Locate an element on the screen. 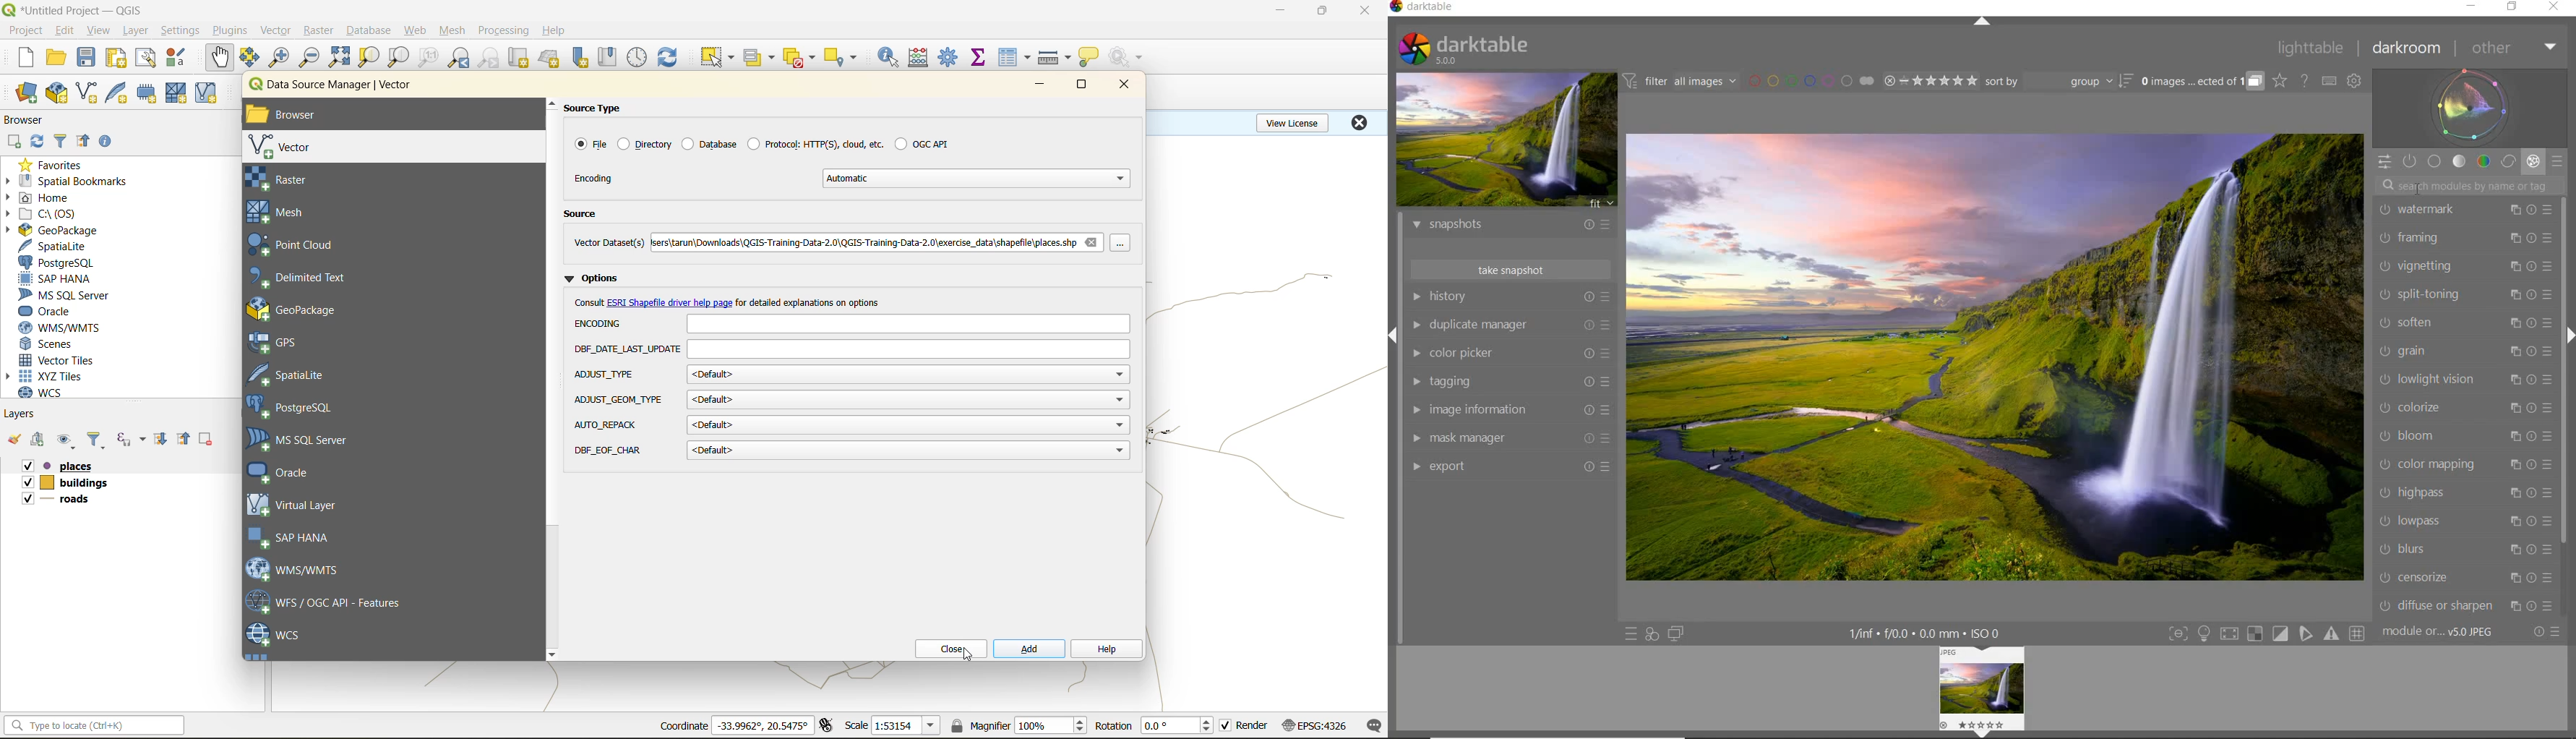 This screenshot has width=2576, height=756. DISPLAY A SECOND DARKROOM IMAGE WINDOW is located at coordinates (1676, 634).